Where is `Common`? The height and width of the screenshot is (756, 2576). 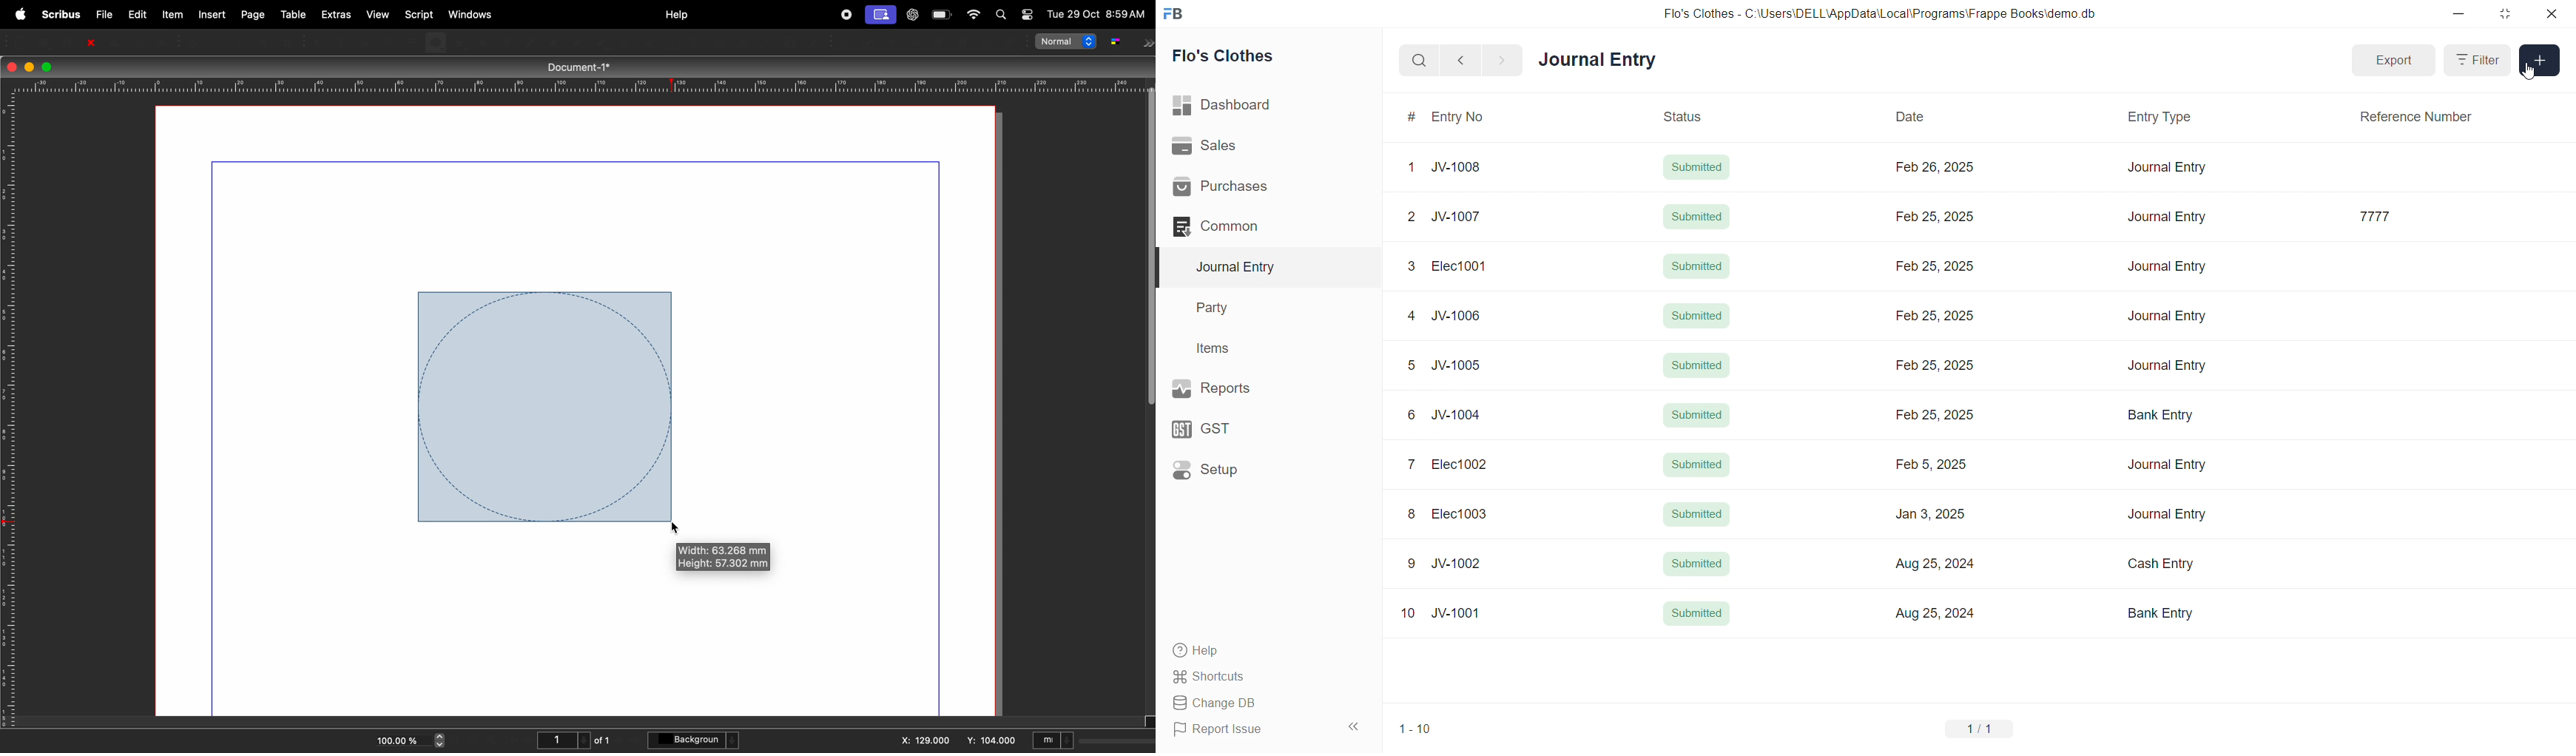 Common is located at coordinates (1244, 227).